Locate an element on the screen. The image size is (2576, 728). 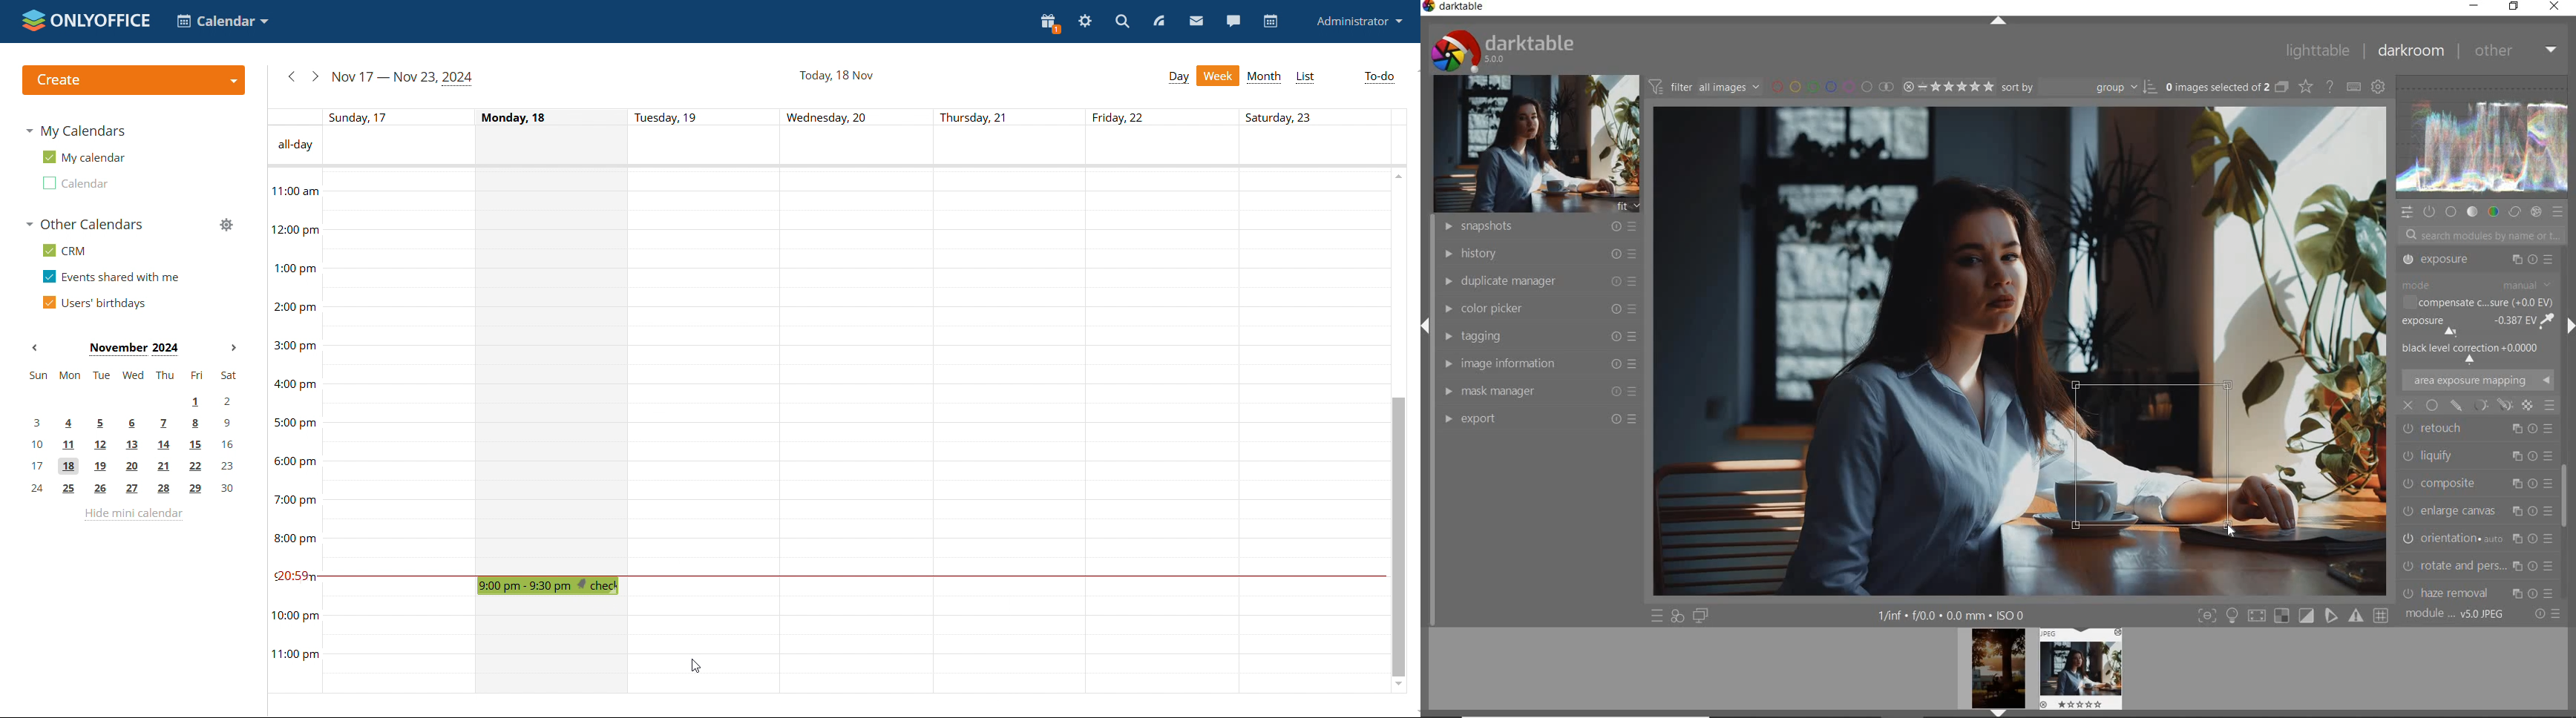
mask options is located at coordinates (2491, 404).